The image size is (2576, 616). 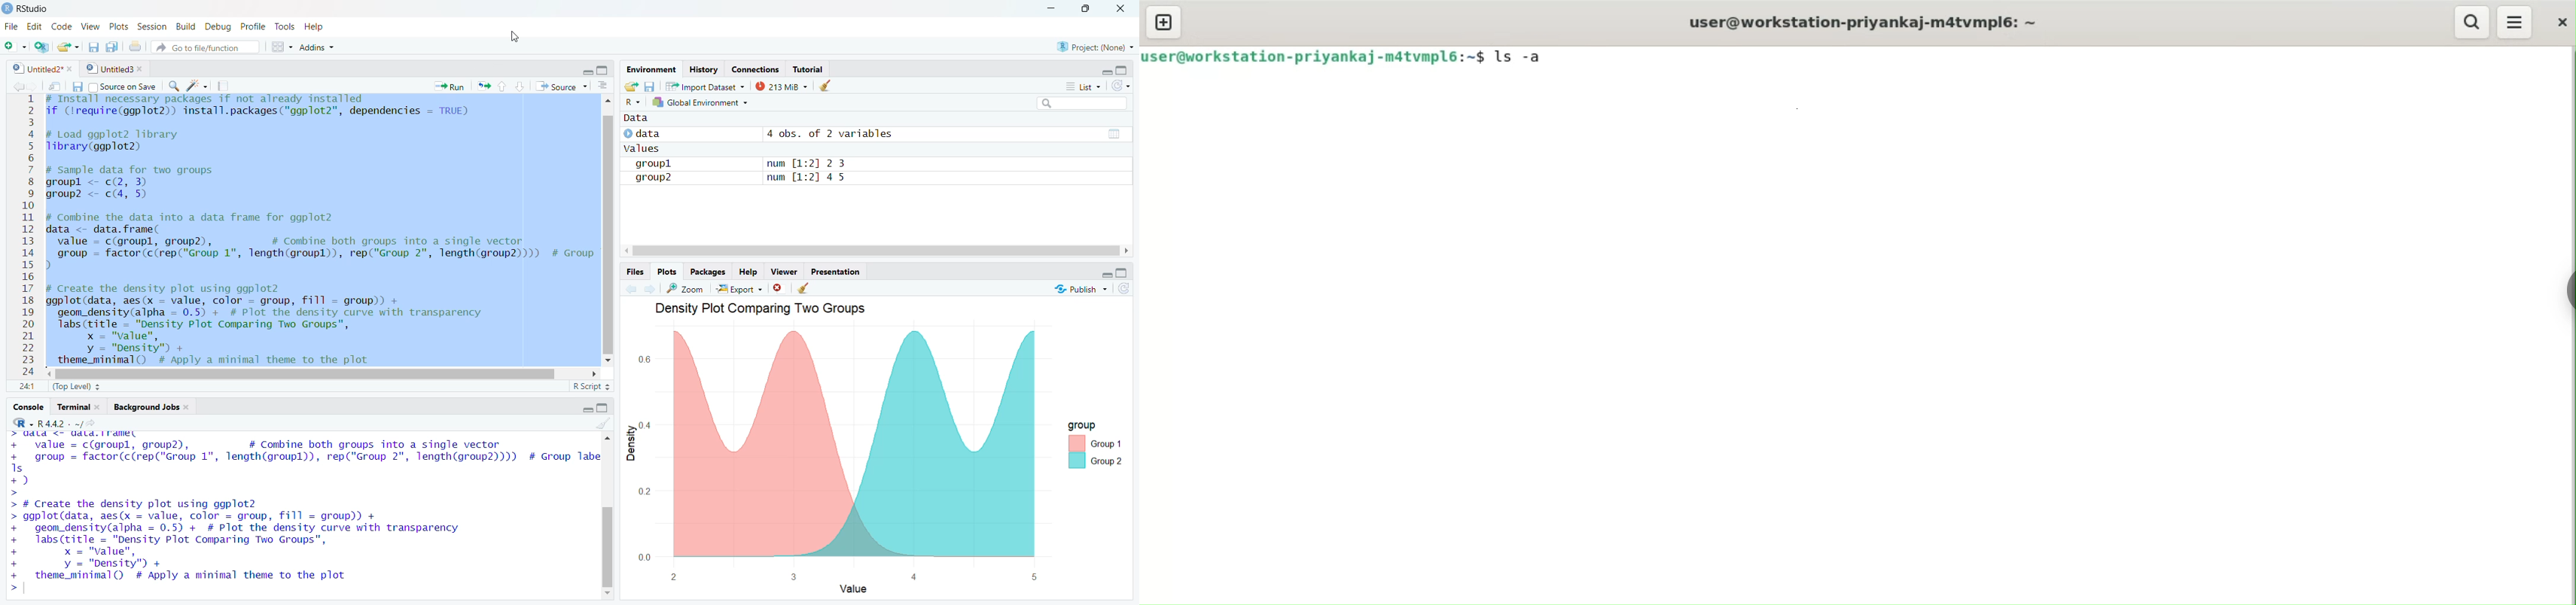 What do you see at coordinates (137, 47) in the screenshot?
I see `print the current file` at bounding box center [137, 47].